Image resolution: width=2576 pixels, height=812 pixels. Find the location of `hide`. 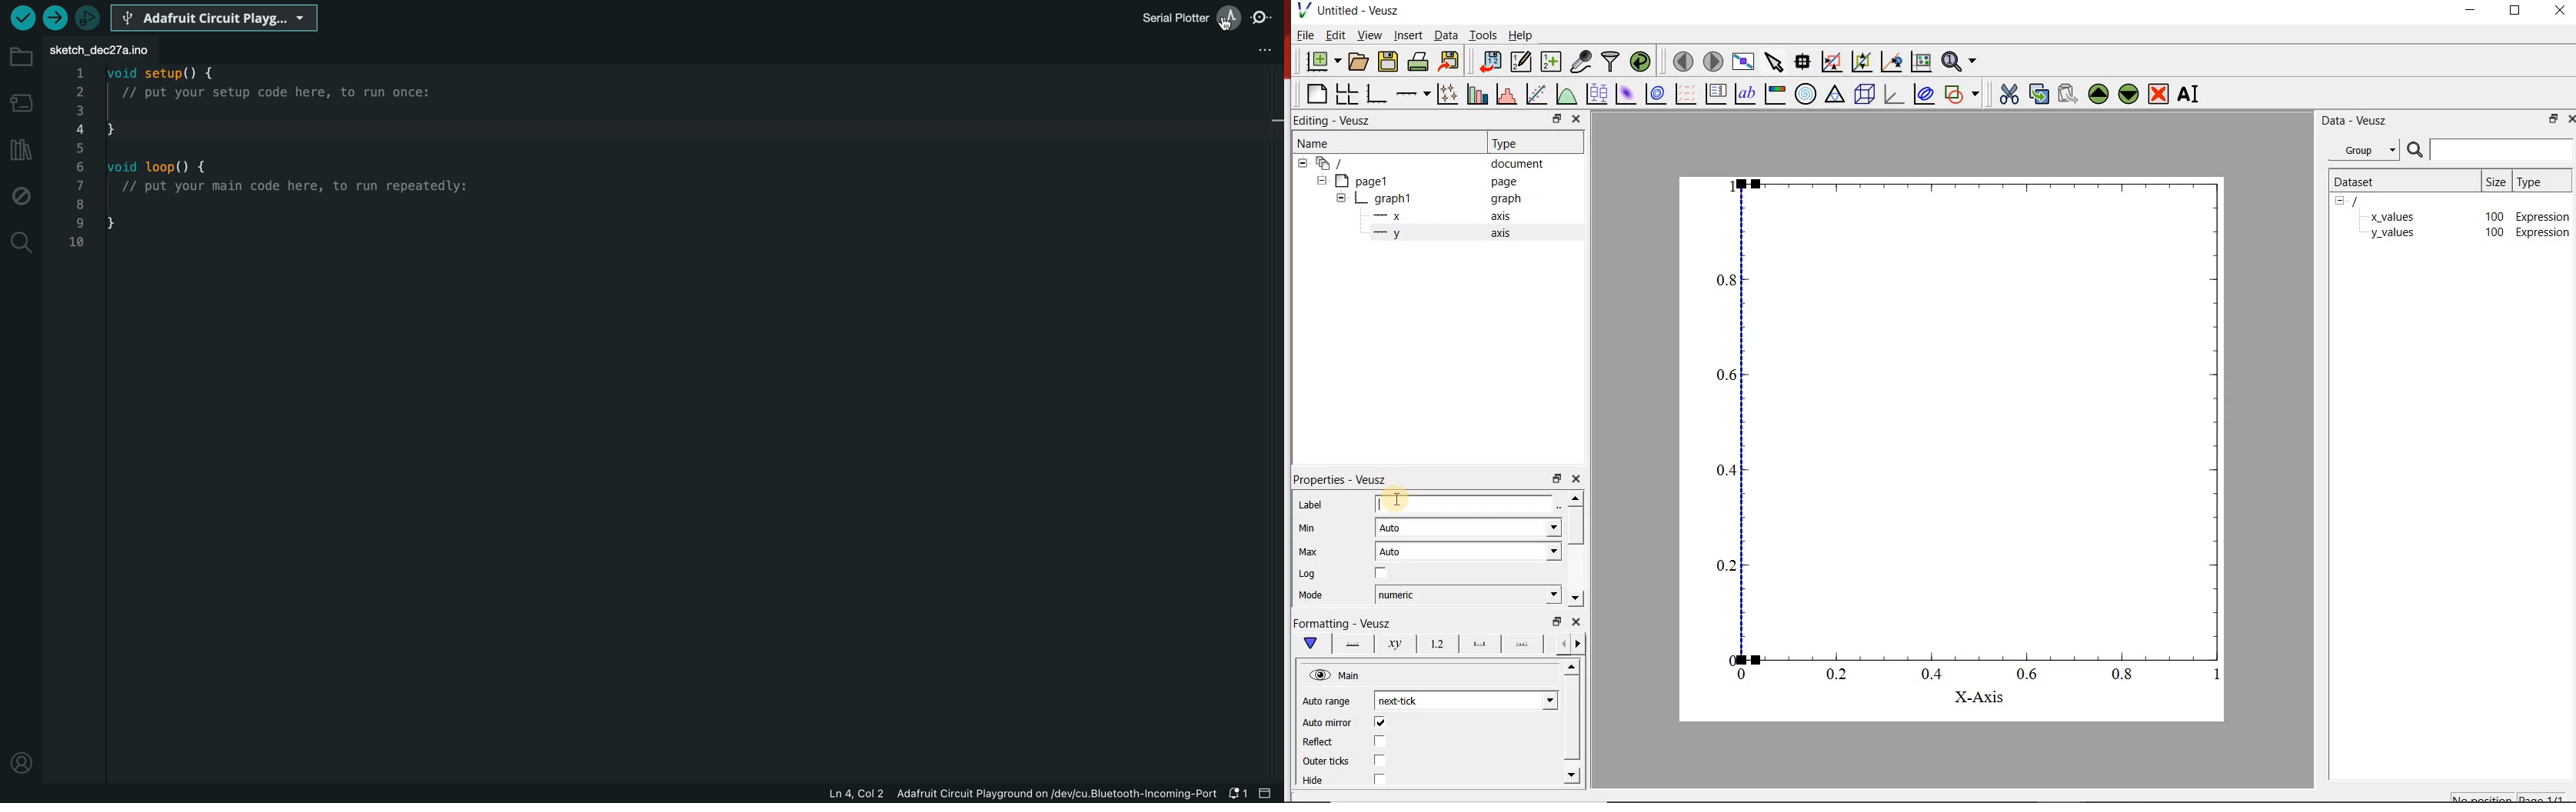

hide is located at coordinates (1321, 180).